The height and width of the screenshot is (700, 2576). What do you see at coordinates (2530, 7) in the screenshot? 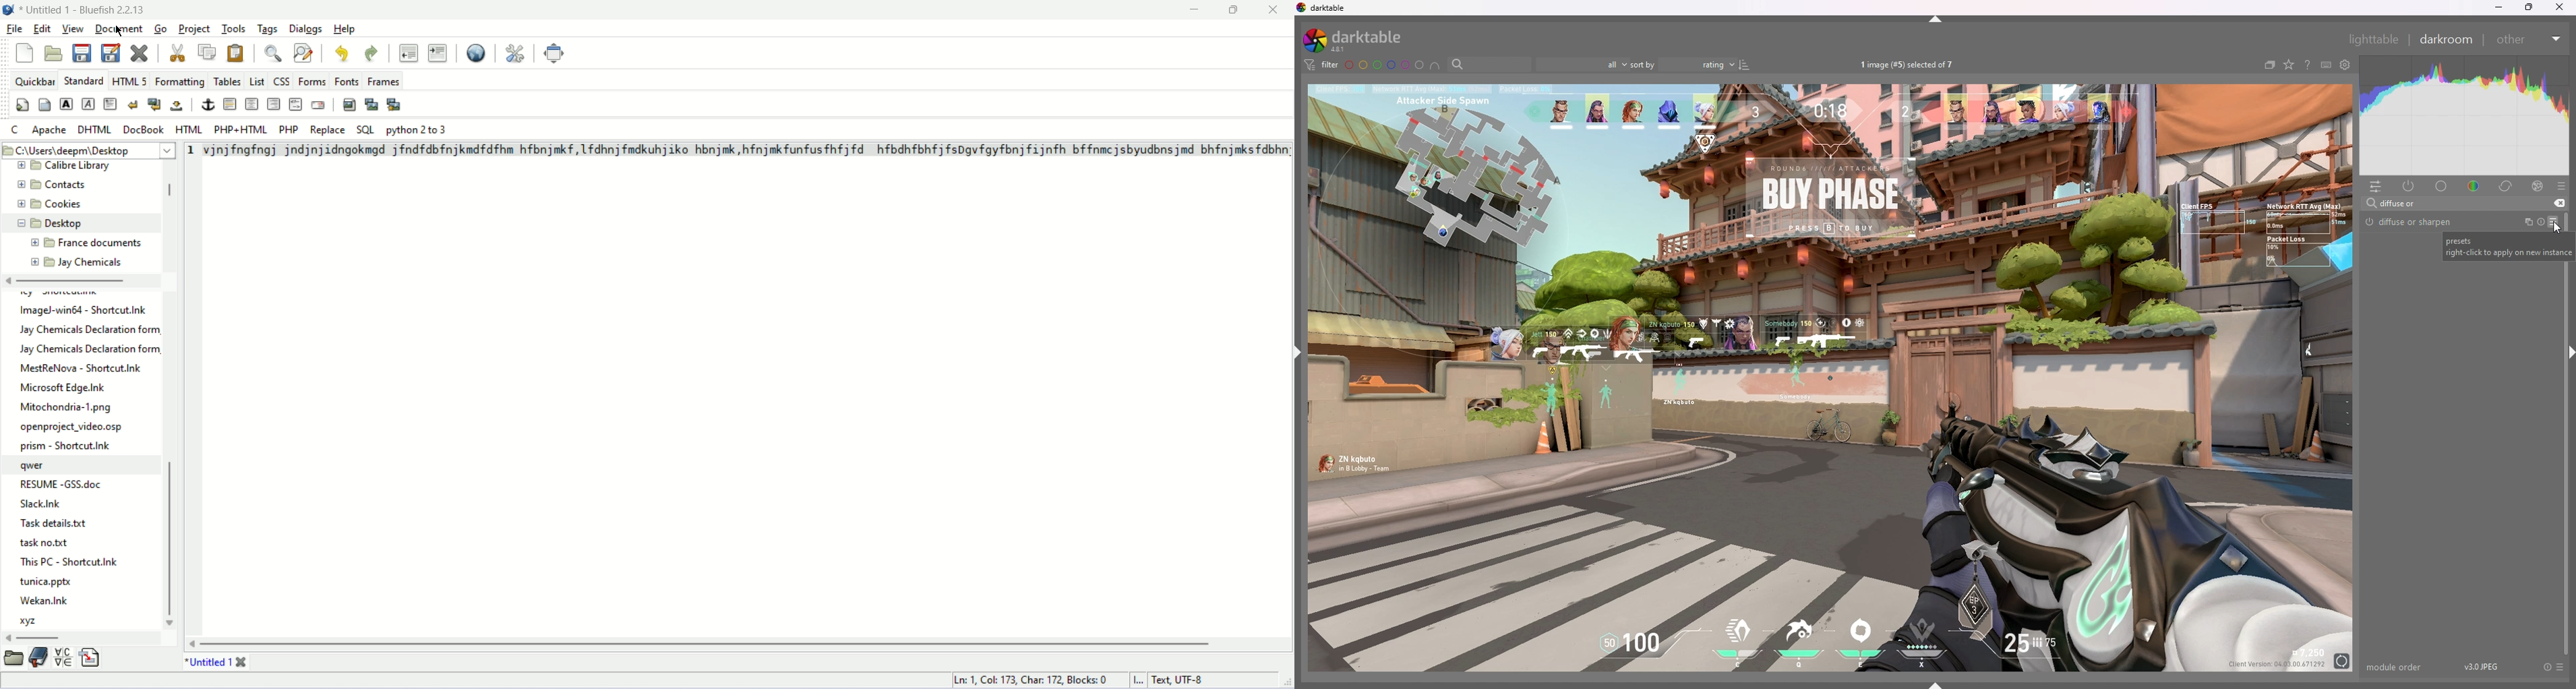
I see `resize` at bounding box center [2530, 7].